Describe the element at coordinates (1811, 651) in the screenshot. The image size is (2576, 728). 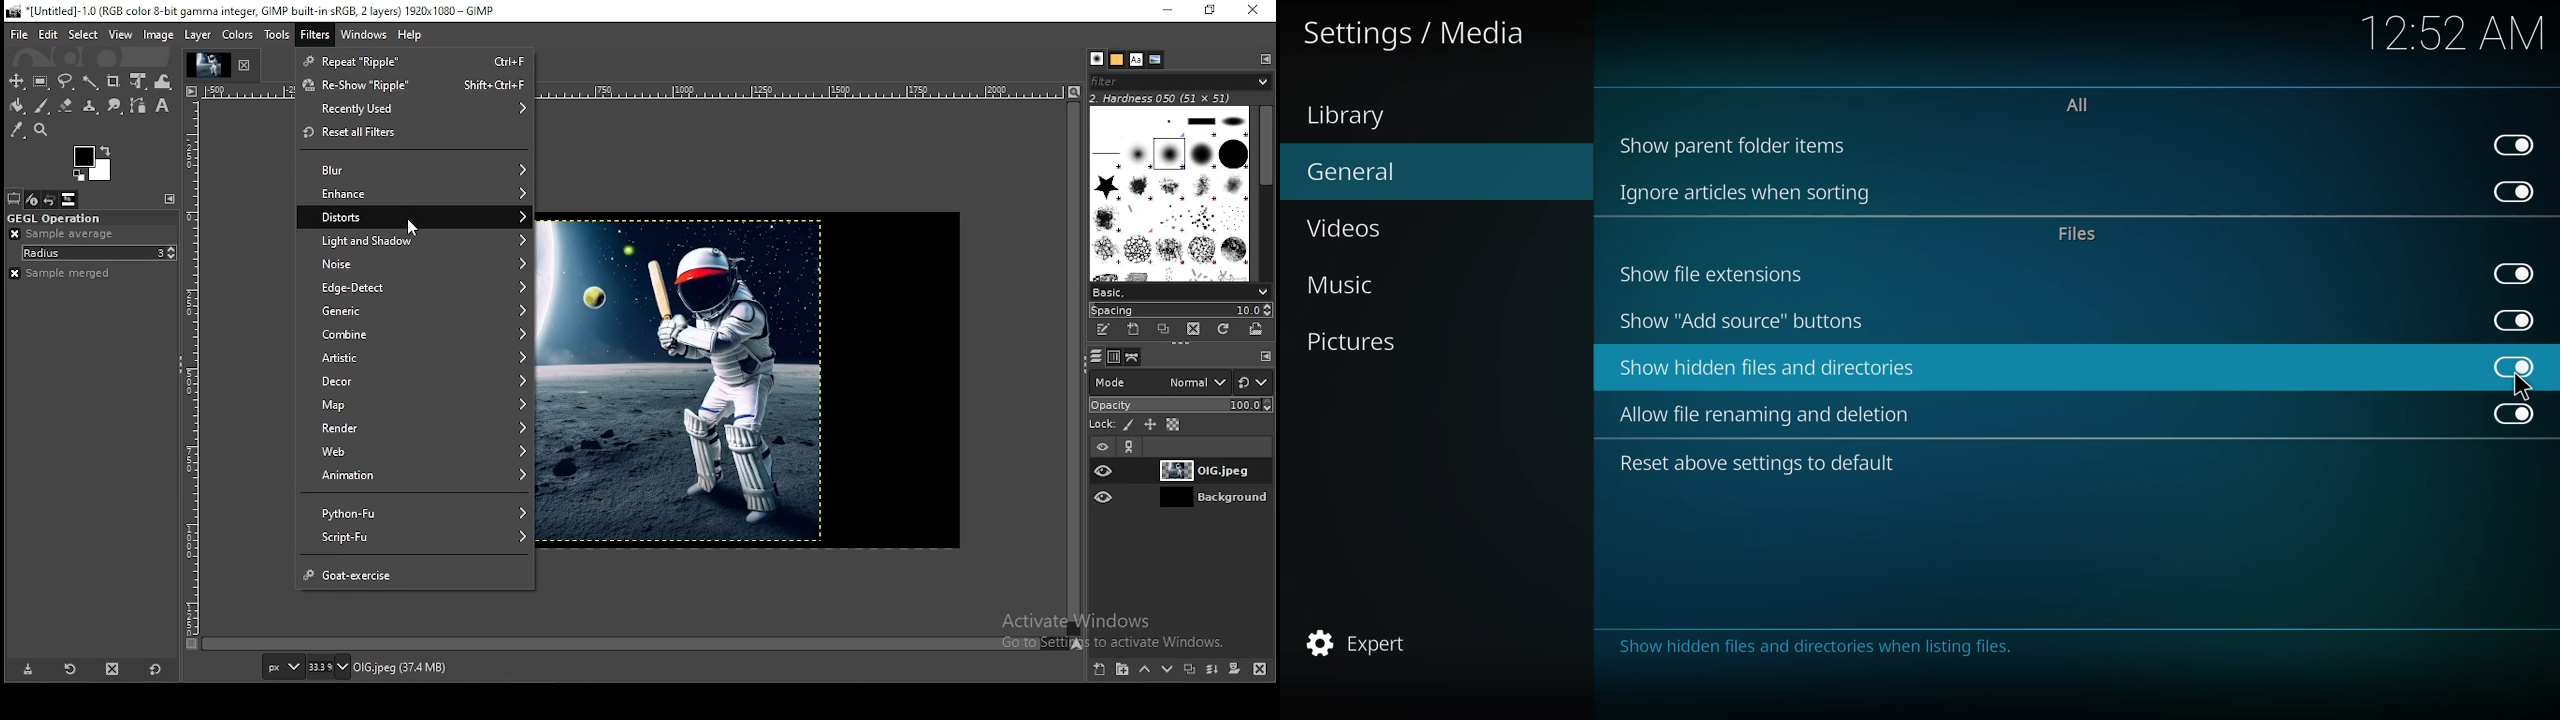
I see `` at that location.